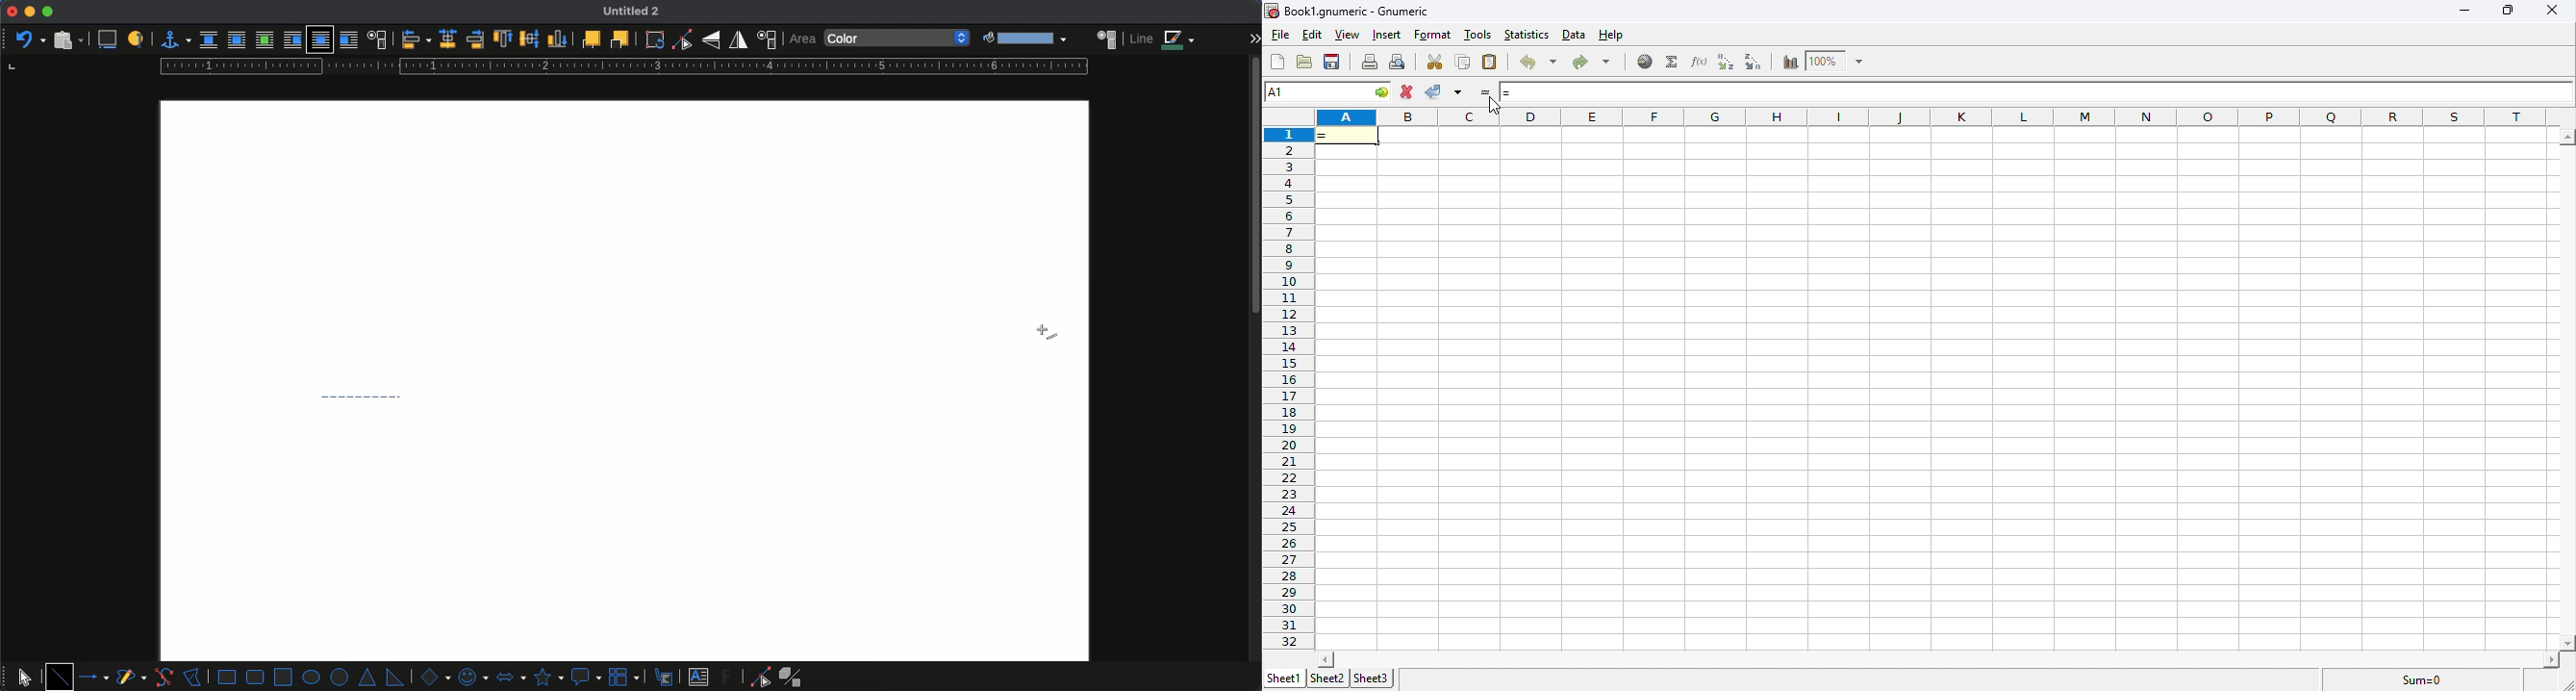 This screenshot has height=700, width=2576. What do you see at coordinates (1931, 659) in the screenshot?
I see `space for horizontal scroll bar` at bounding box center [1931, 659].